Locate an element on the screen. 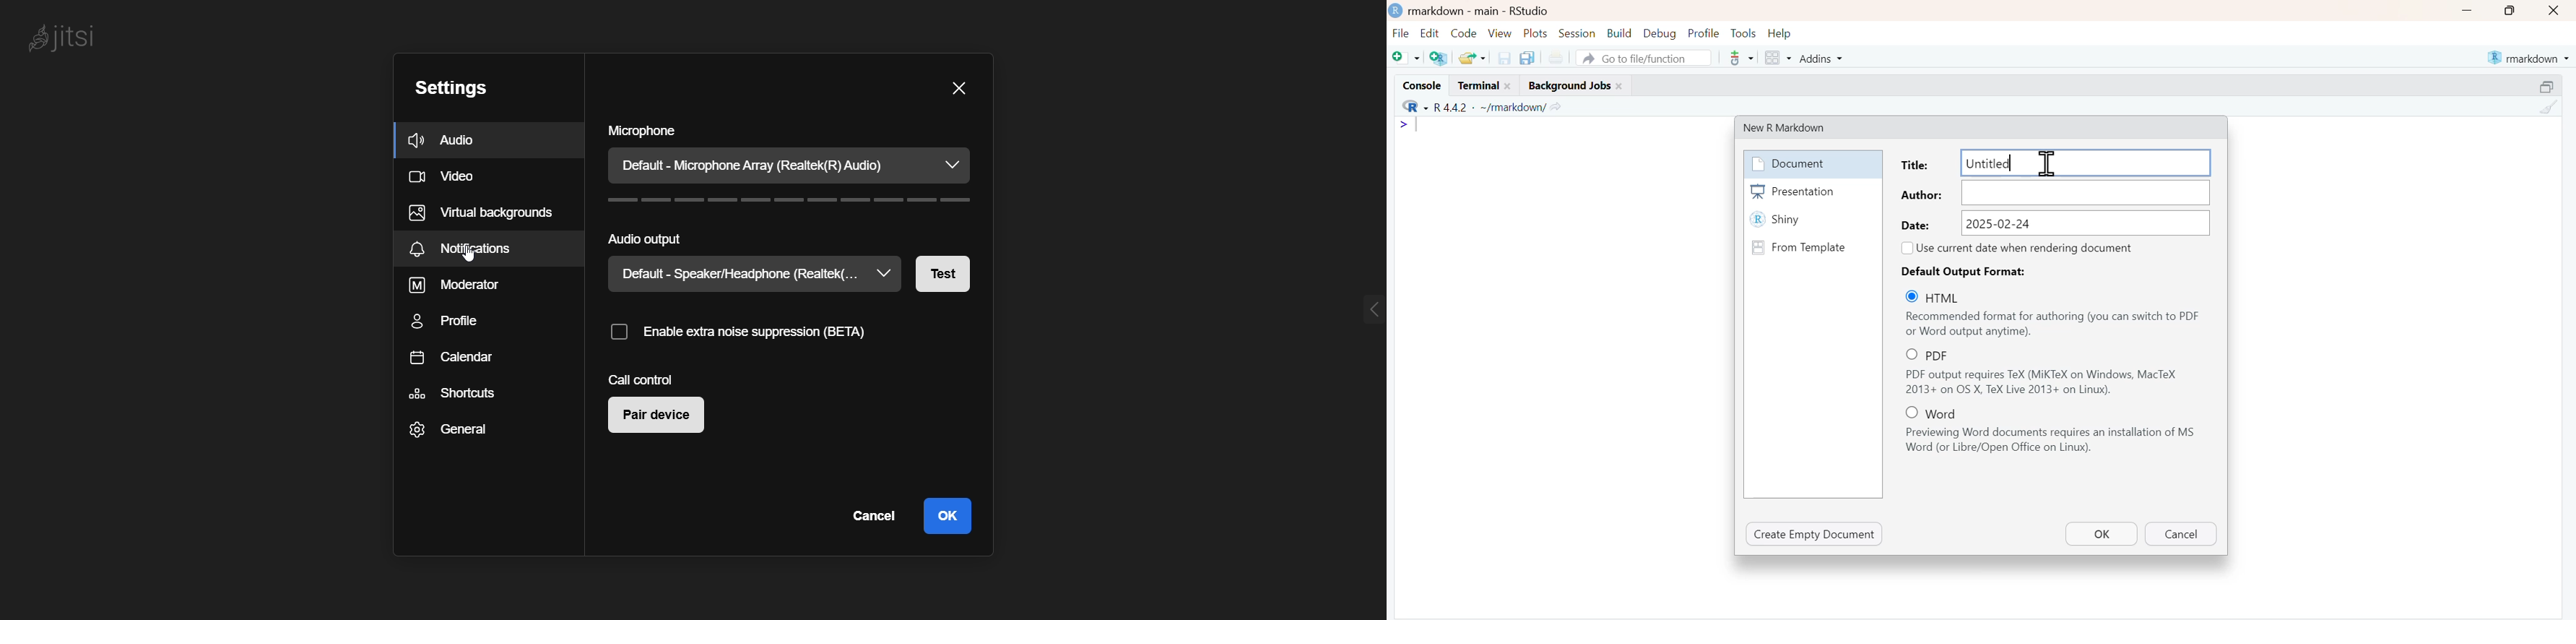 The image size is (2576, 644). maximize is located at coordinates (2548, 86).